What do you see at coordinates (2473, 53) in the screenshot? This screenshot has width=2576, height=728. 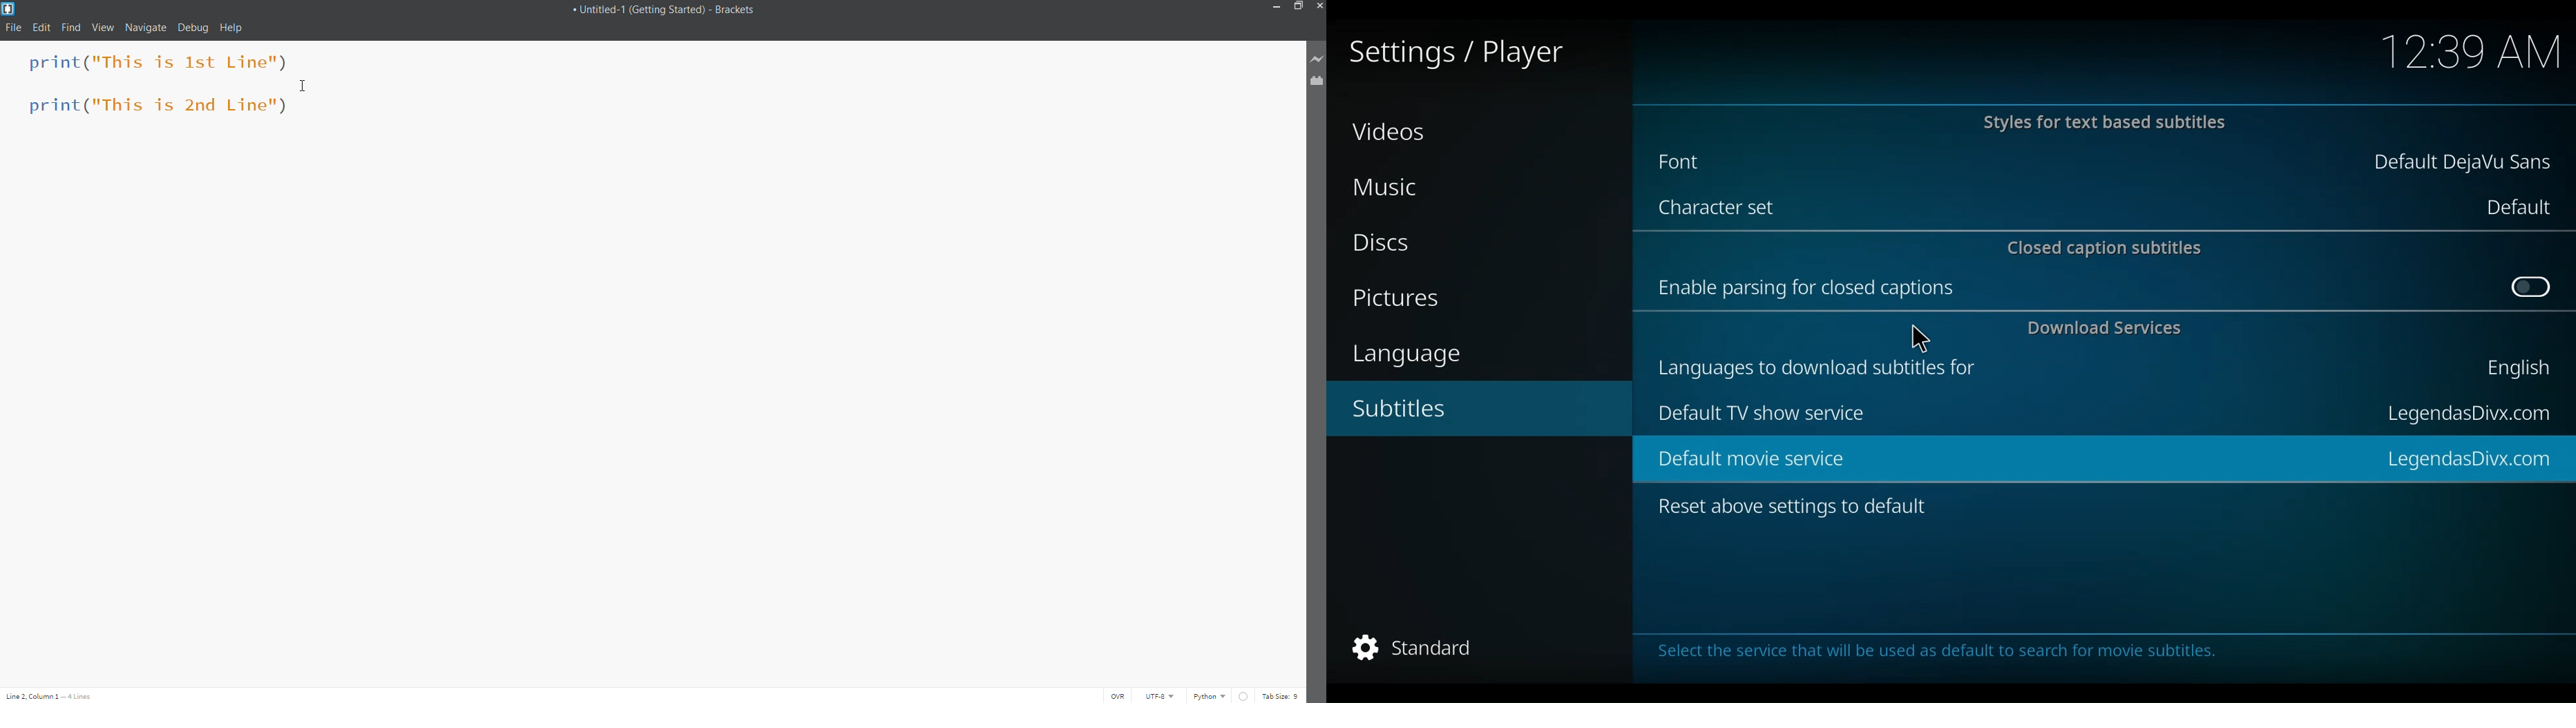 I see `time` at bounding box center [2473, 53].